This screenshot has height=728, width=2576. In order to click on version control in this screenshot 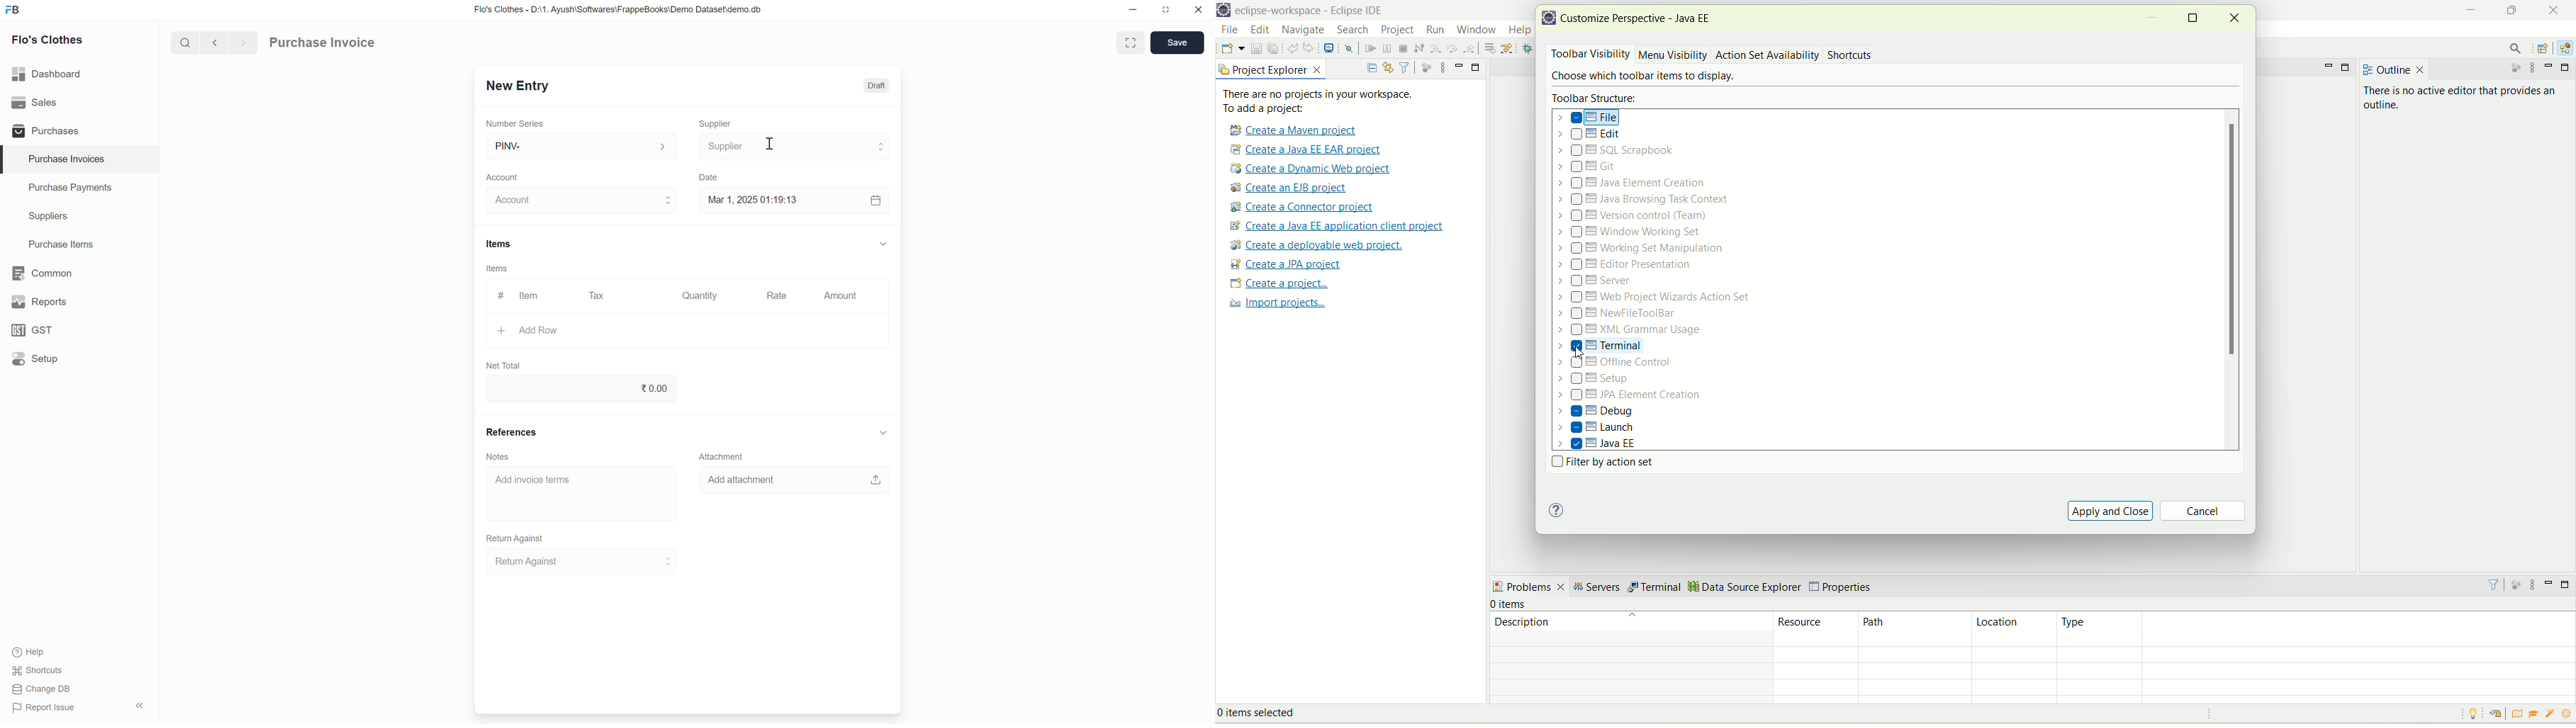, I will do `click(1637, 215)`.